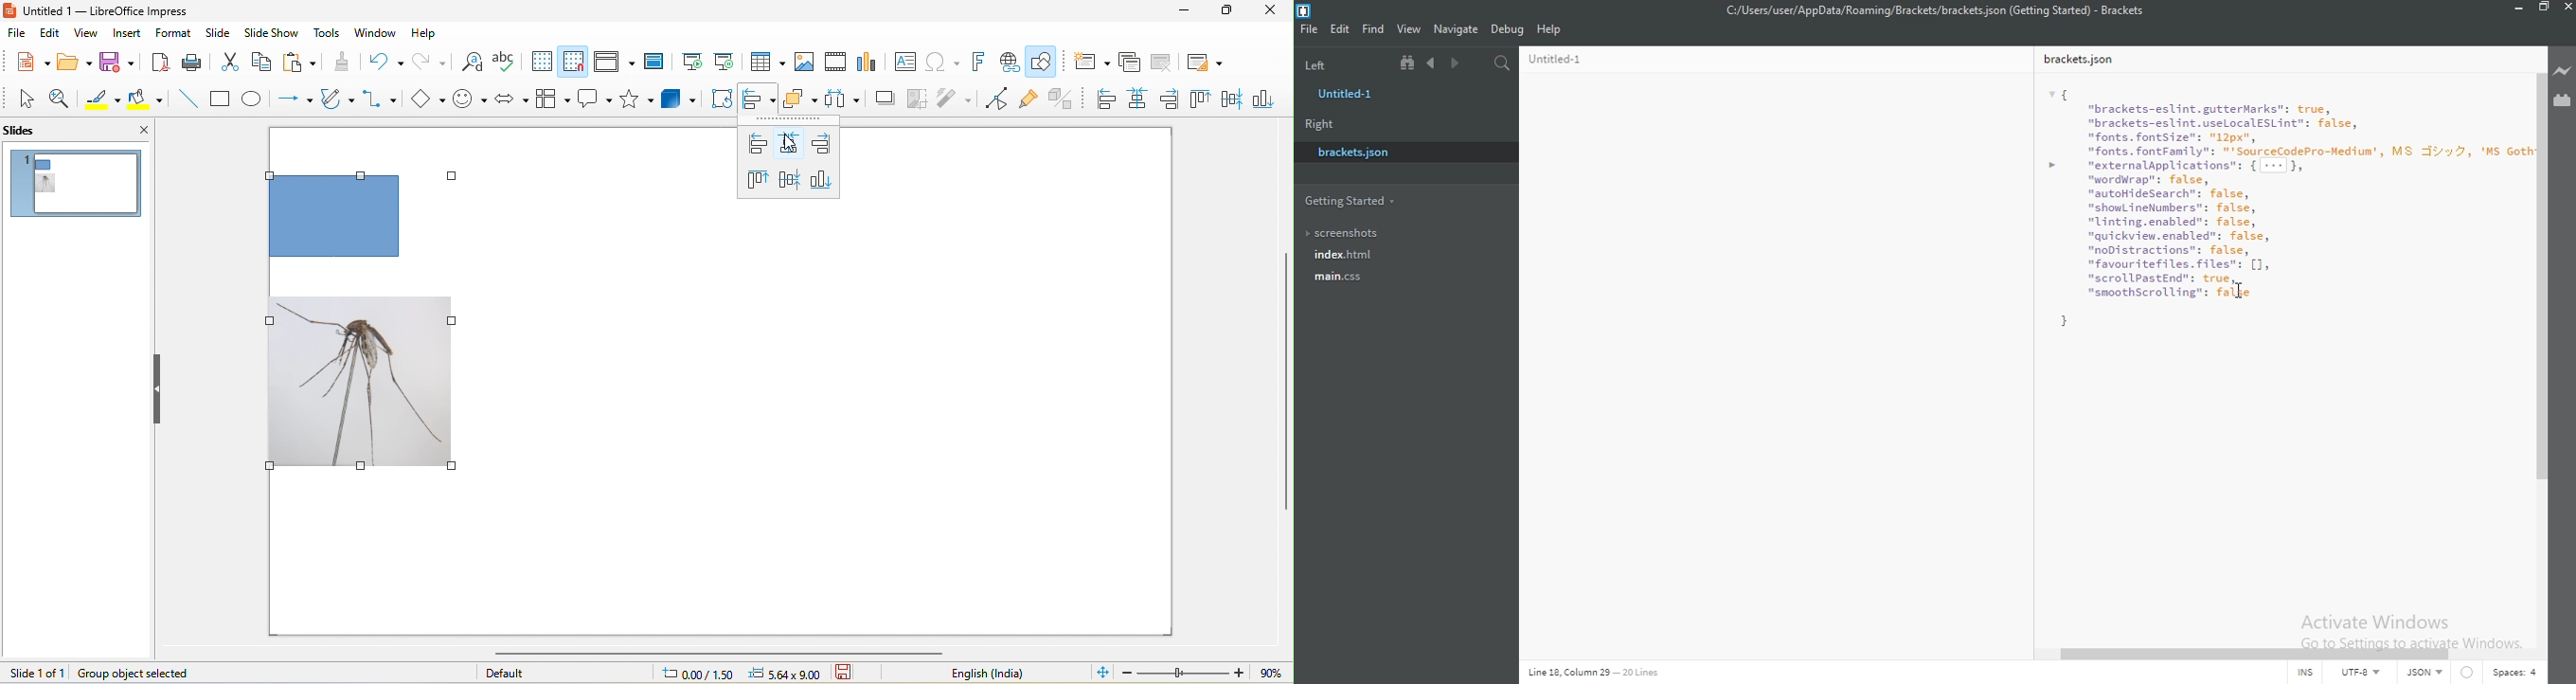  I want to click on Navigate, so click(1457, 28).